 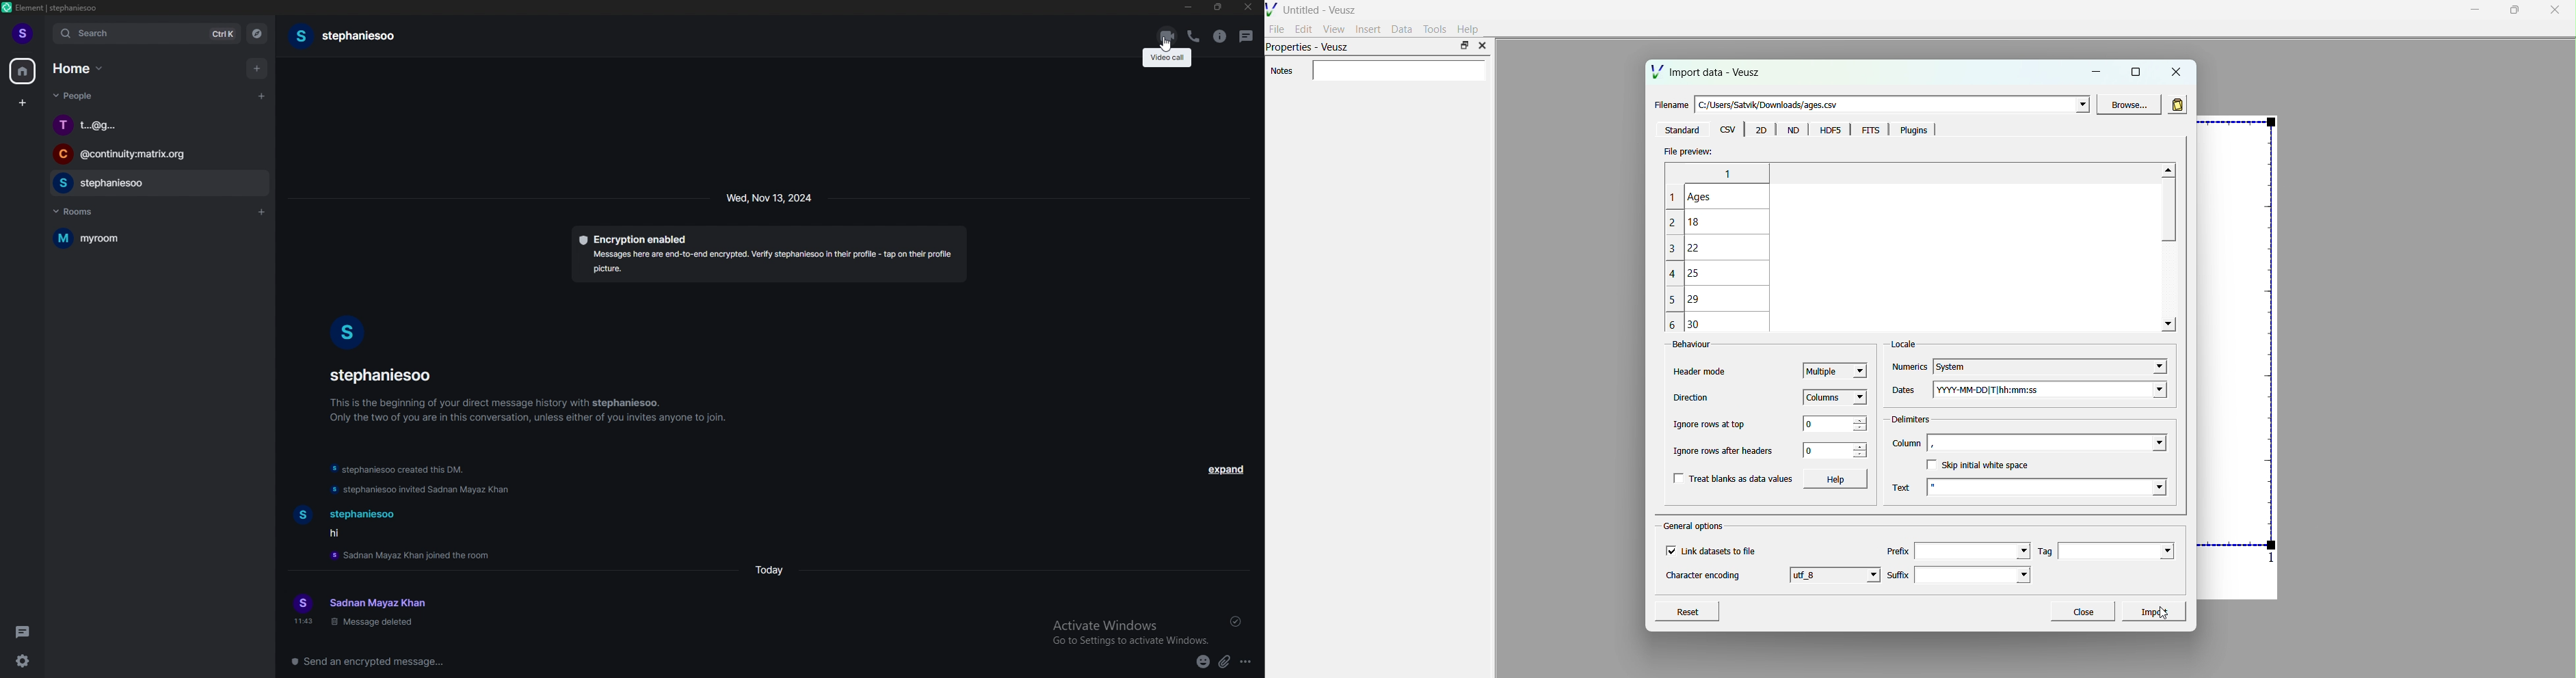 I want to click on HDF5, so click(x=1829, y=131).